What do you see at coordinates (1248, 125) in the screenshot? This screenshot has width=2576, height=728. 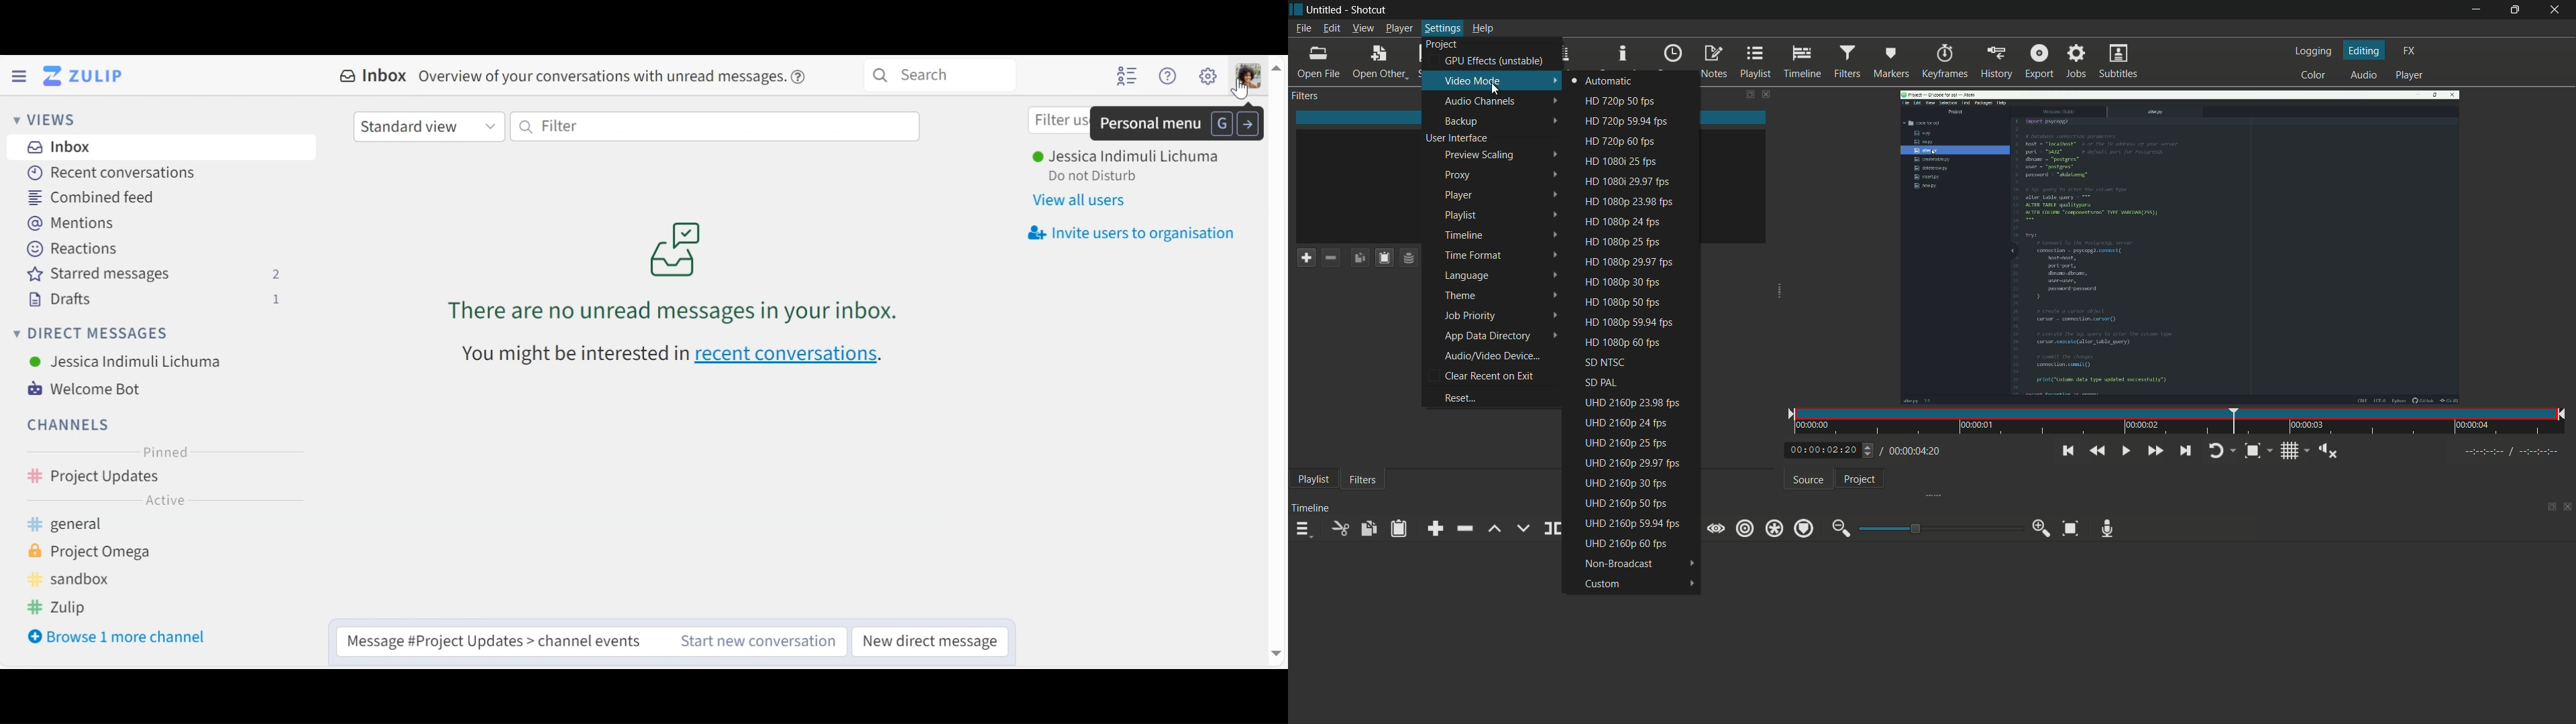 I see `go` at bounding box center [1248, 125].